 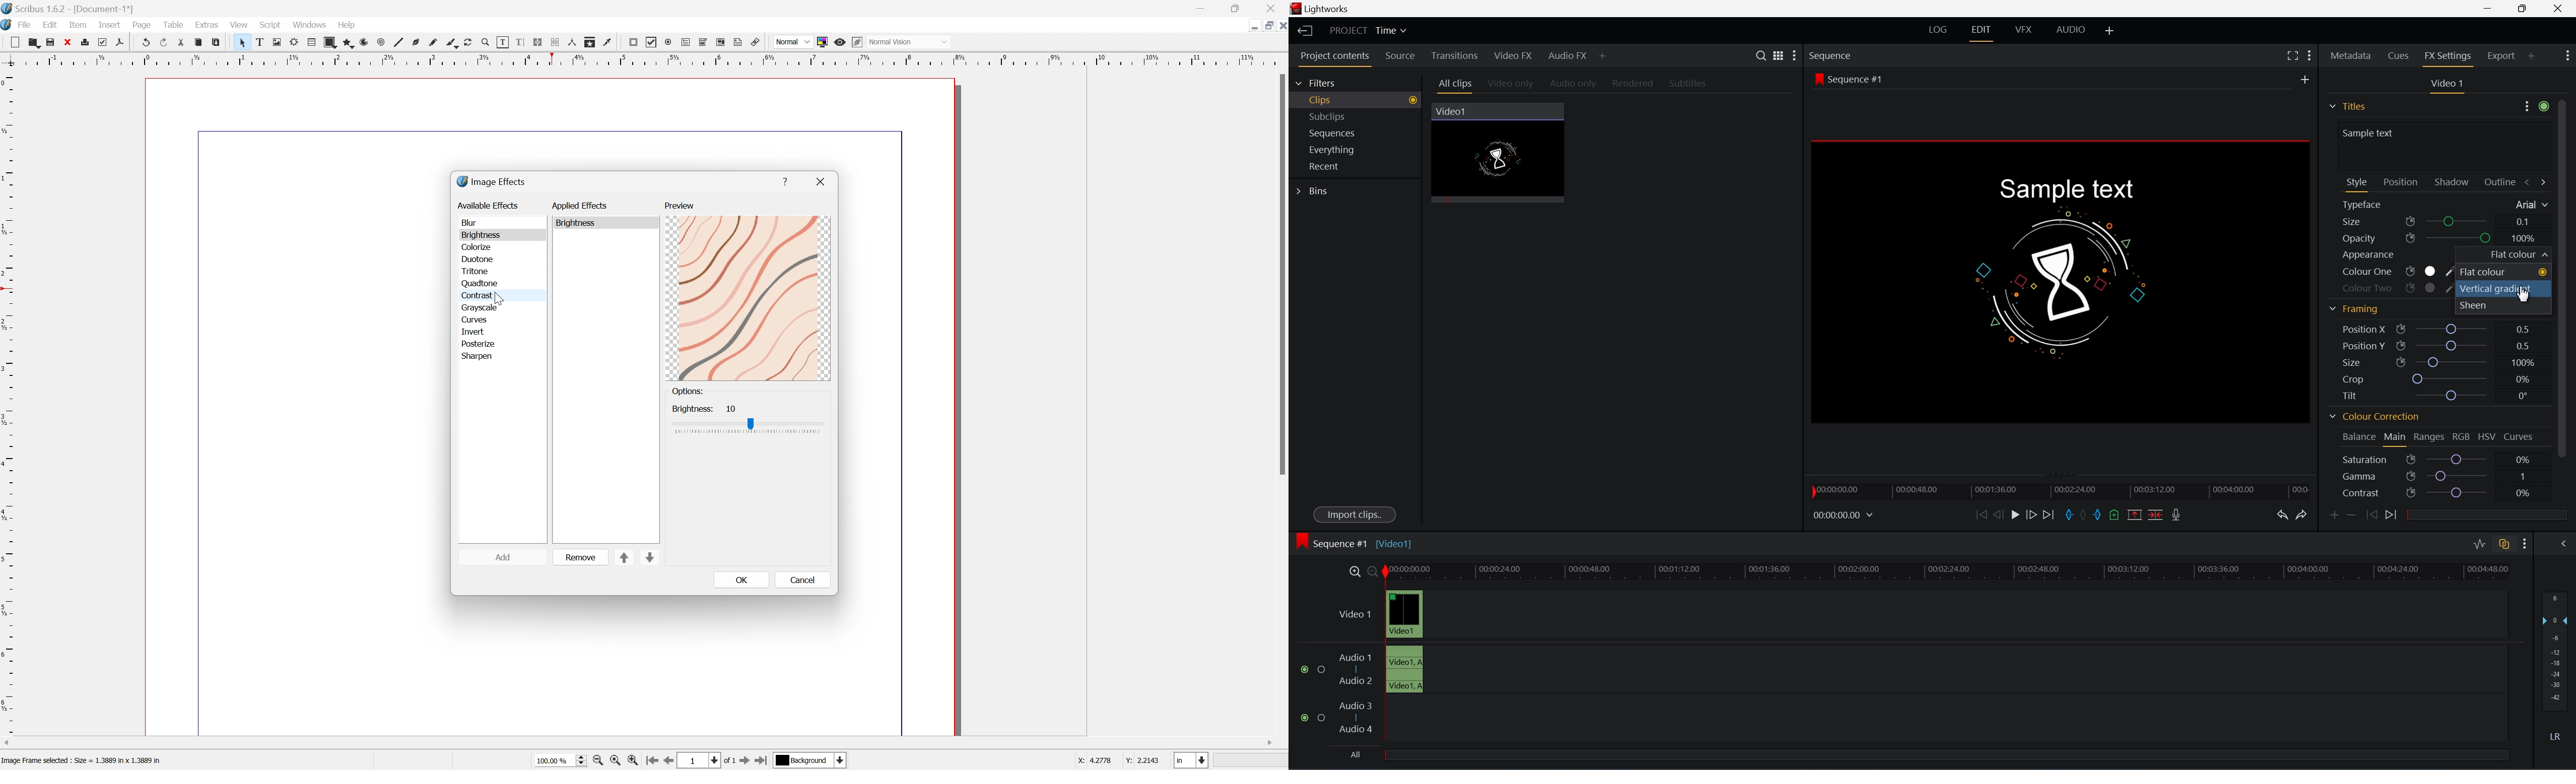 I want to click on coordinates, so click(x=1119, y=762).